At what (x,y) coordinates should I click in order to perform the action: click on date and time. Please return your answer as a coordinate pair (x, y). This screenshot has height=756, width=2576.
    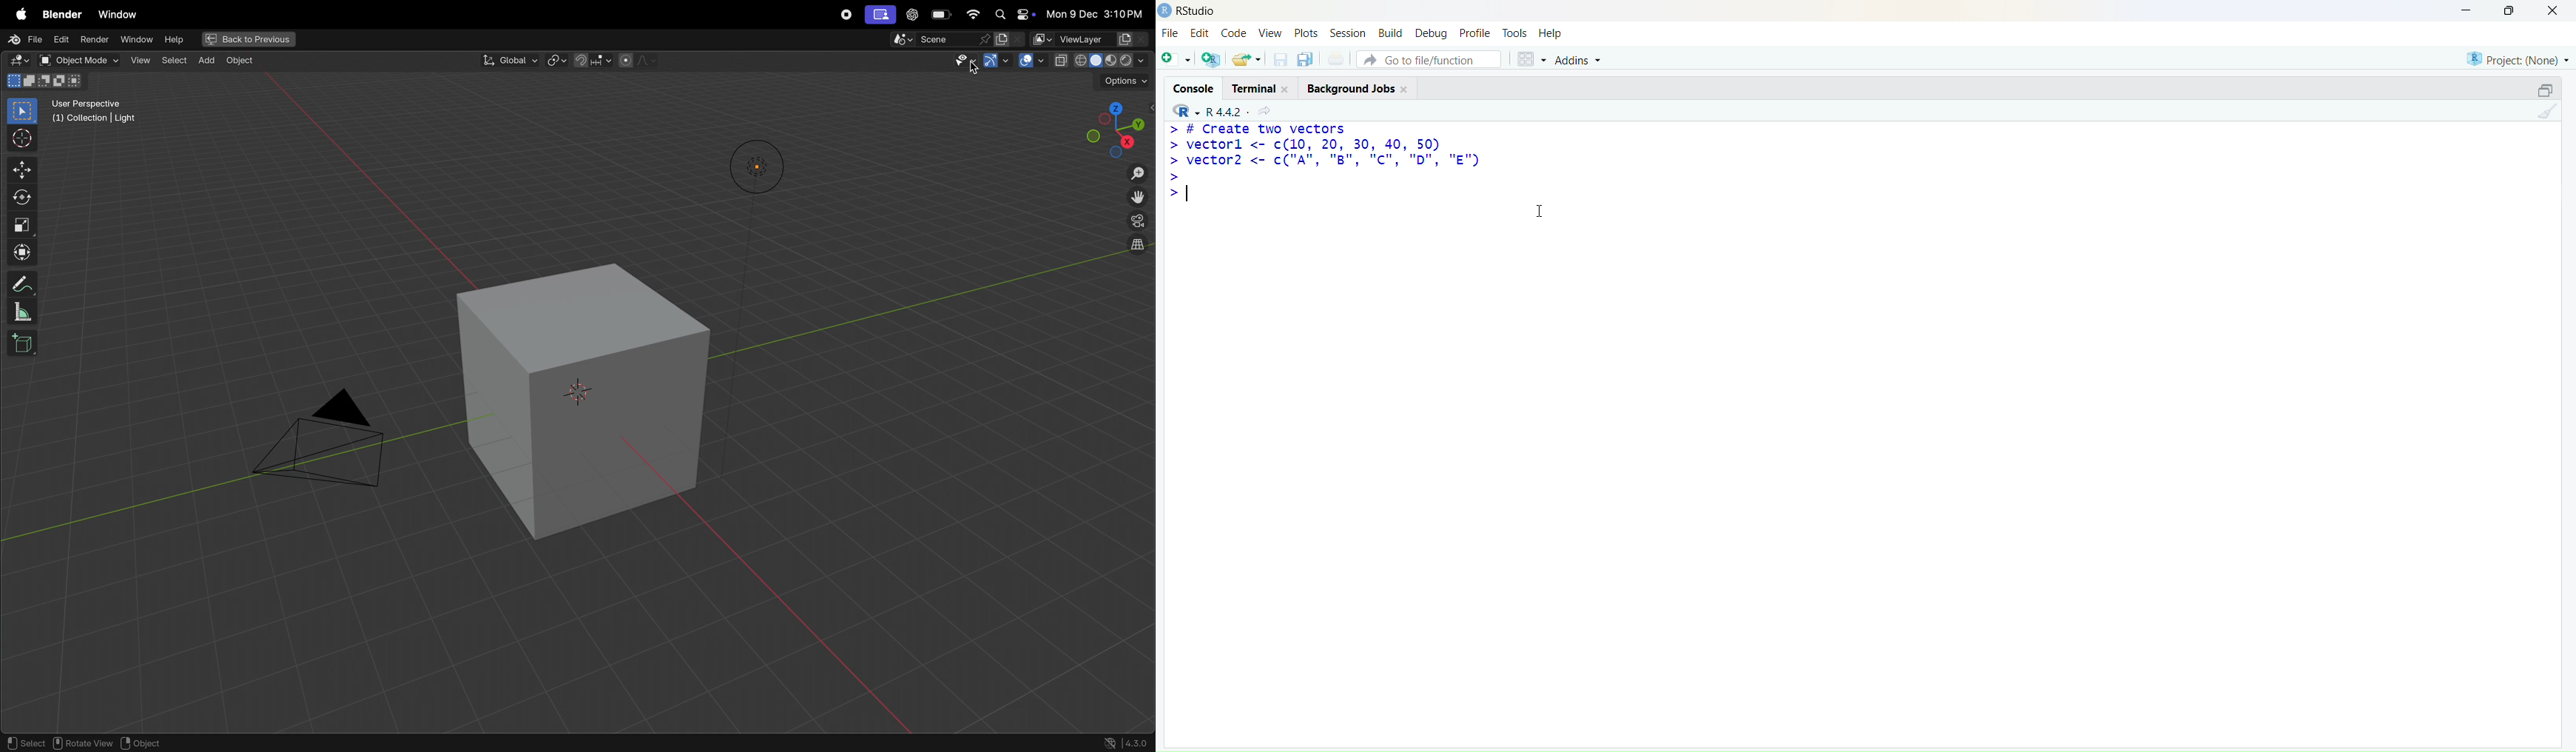
    Looking at the image, I should click on (1094, 13).